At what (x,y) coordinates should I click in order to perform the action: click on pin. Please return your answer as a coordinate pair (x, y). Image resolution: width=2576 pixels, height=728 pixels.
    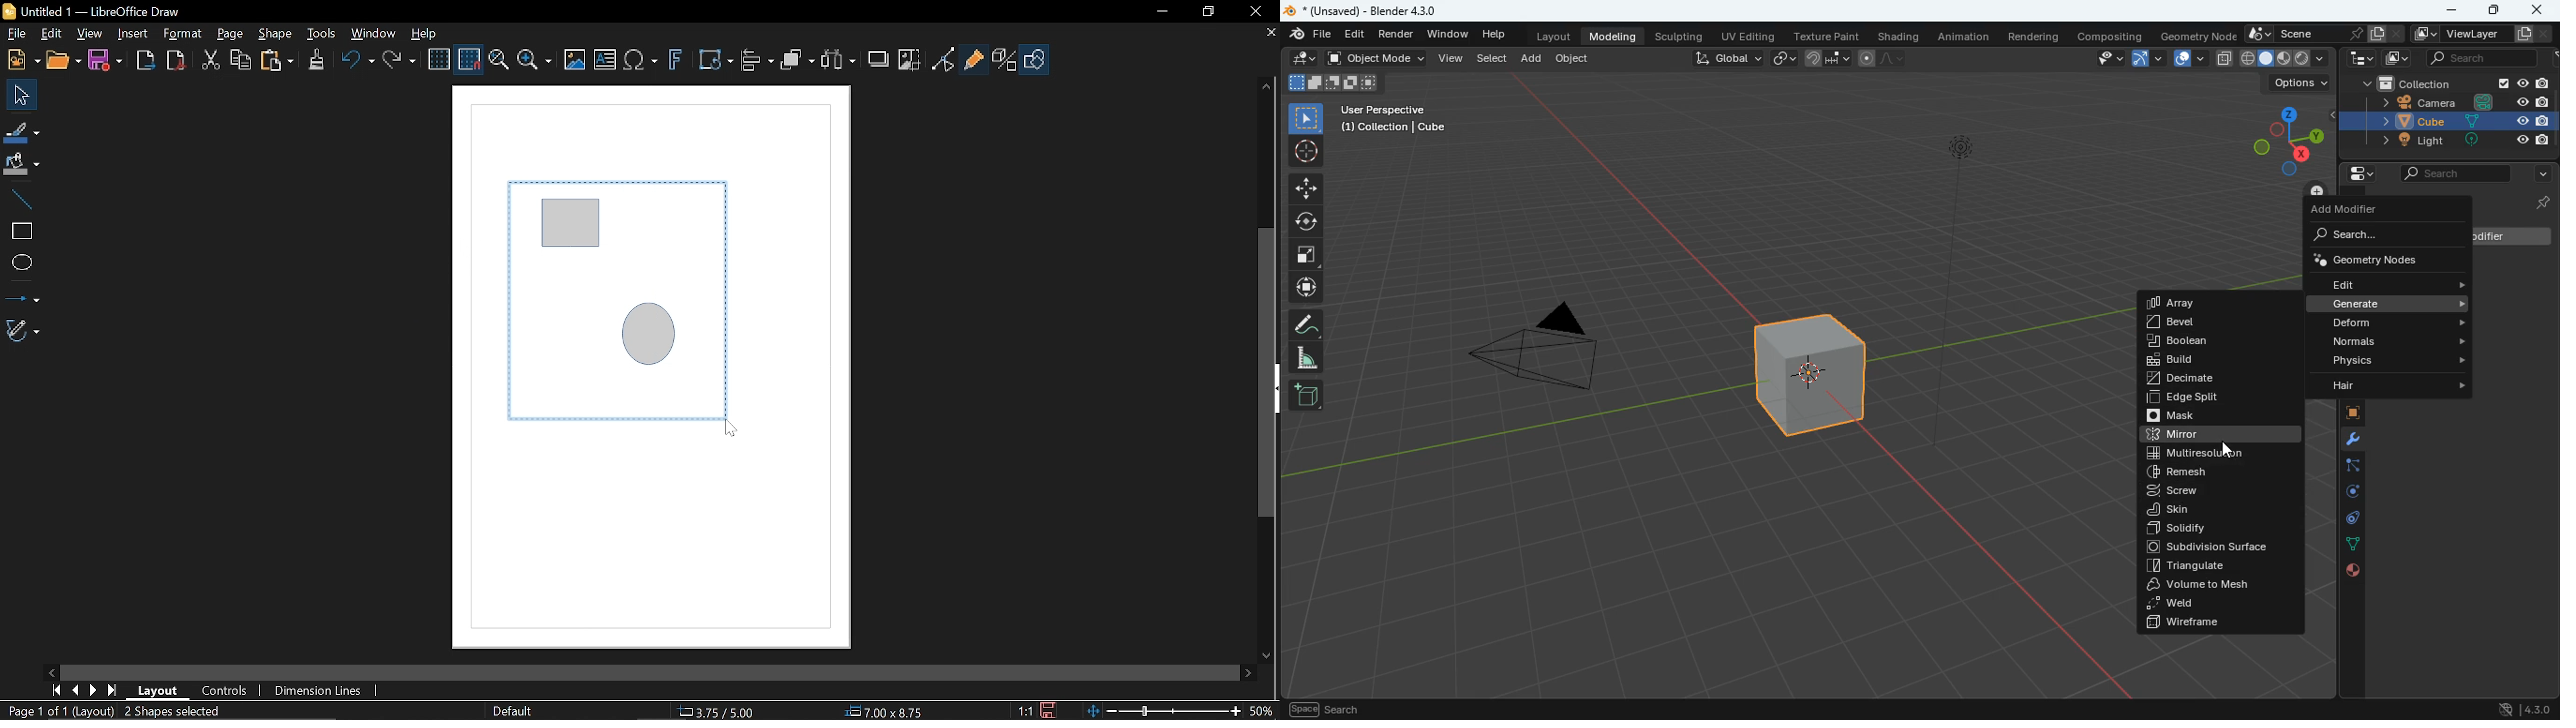
    Looking at the image, I should click on (2540, 202).